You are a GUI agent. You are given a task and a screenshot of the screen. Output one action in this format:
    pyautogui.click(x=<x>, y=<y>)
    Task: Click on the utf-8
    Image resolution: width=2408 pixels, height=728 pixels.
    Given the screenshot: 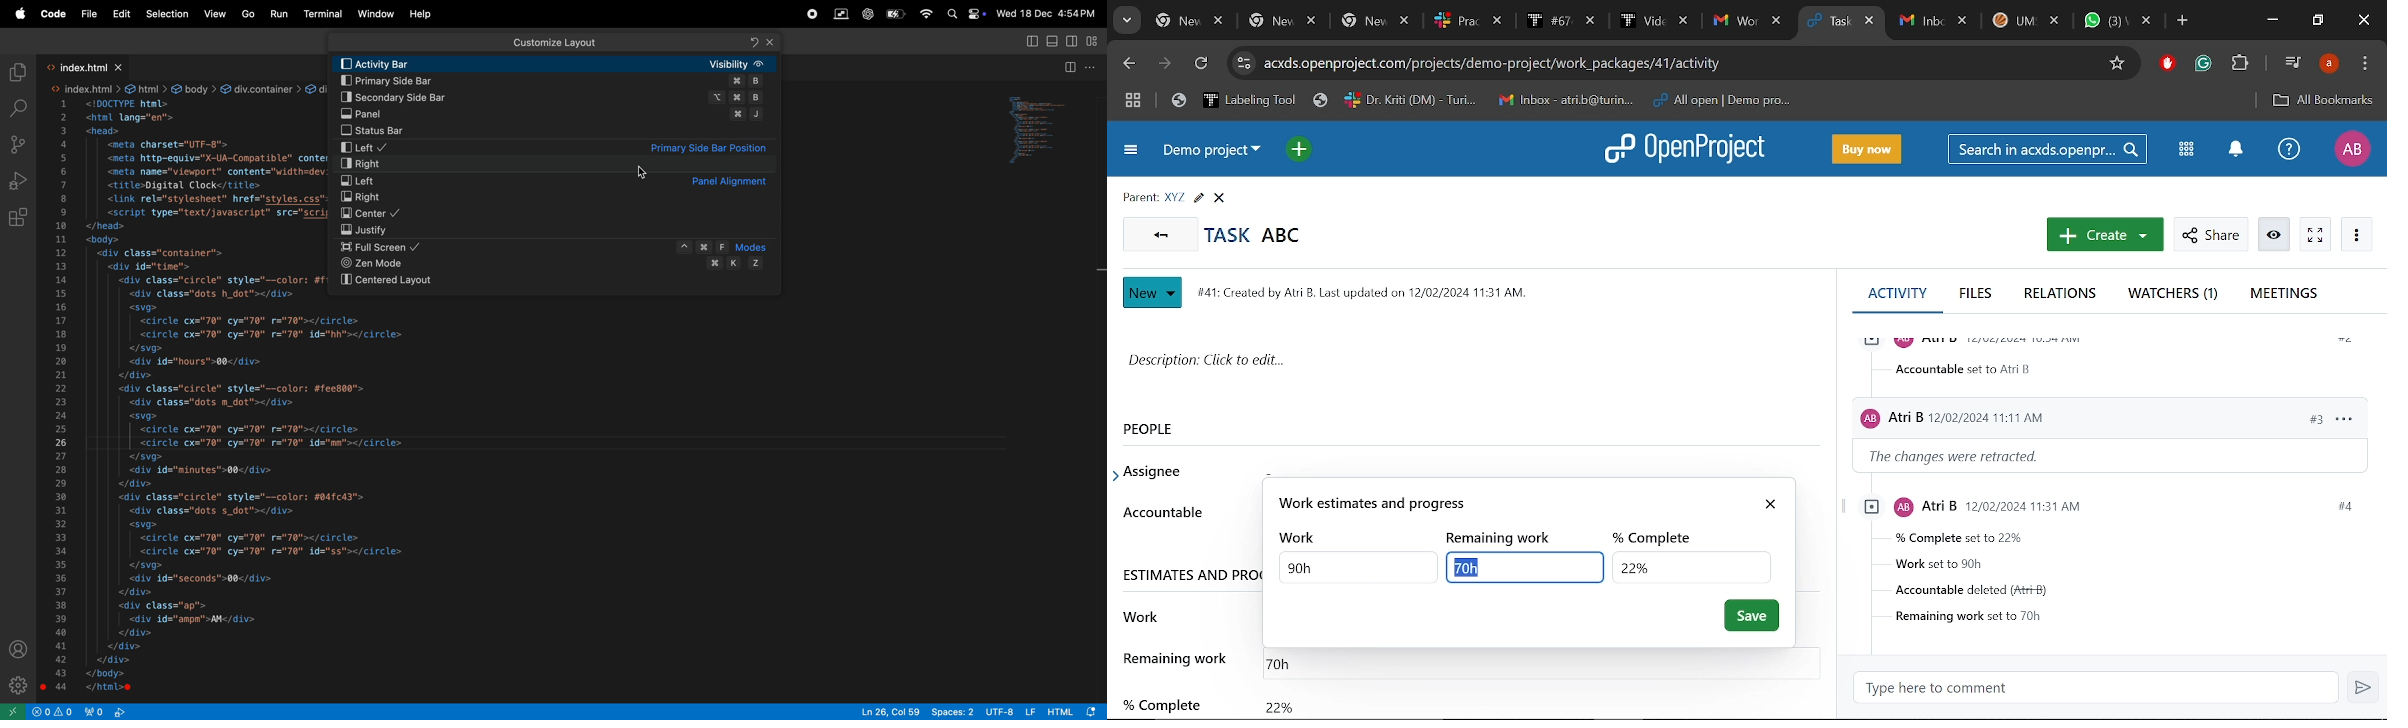 What is the action you would take?
    pyautogui.click(x=1010, y=711)
    